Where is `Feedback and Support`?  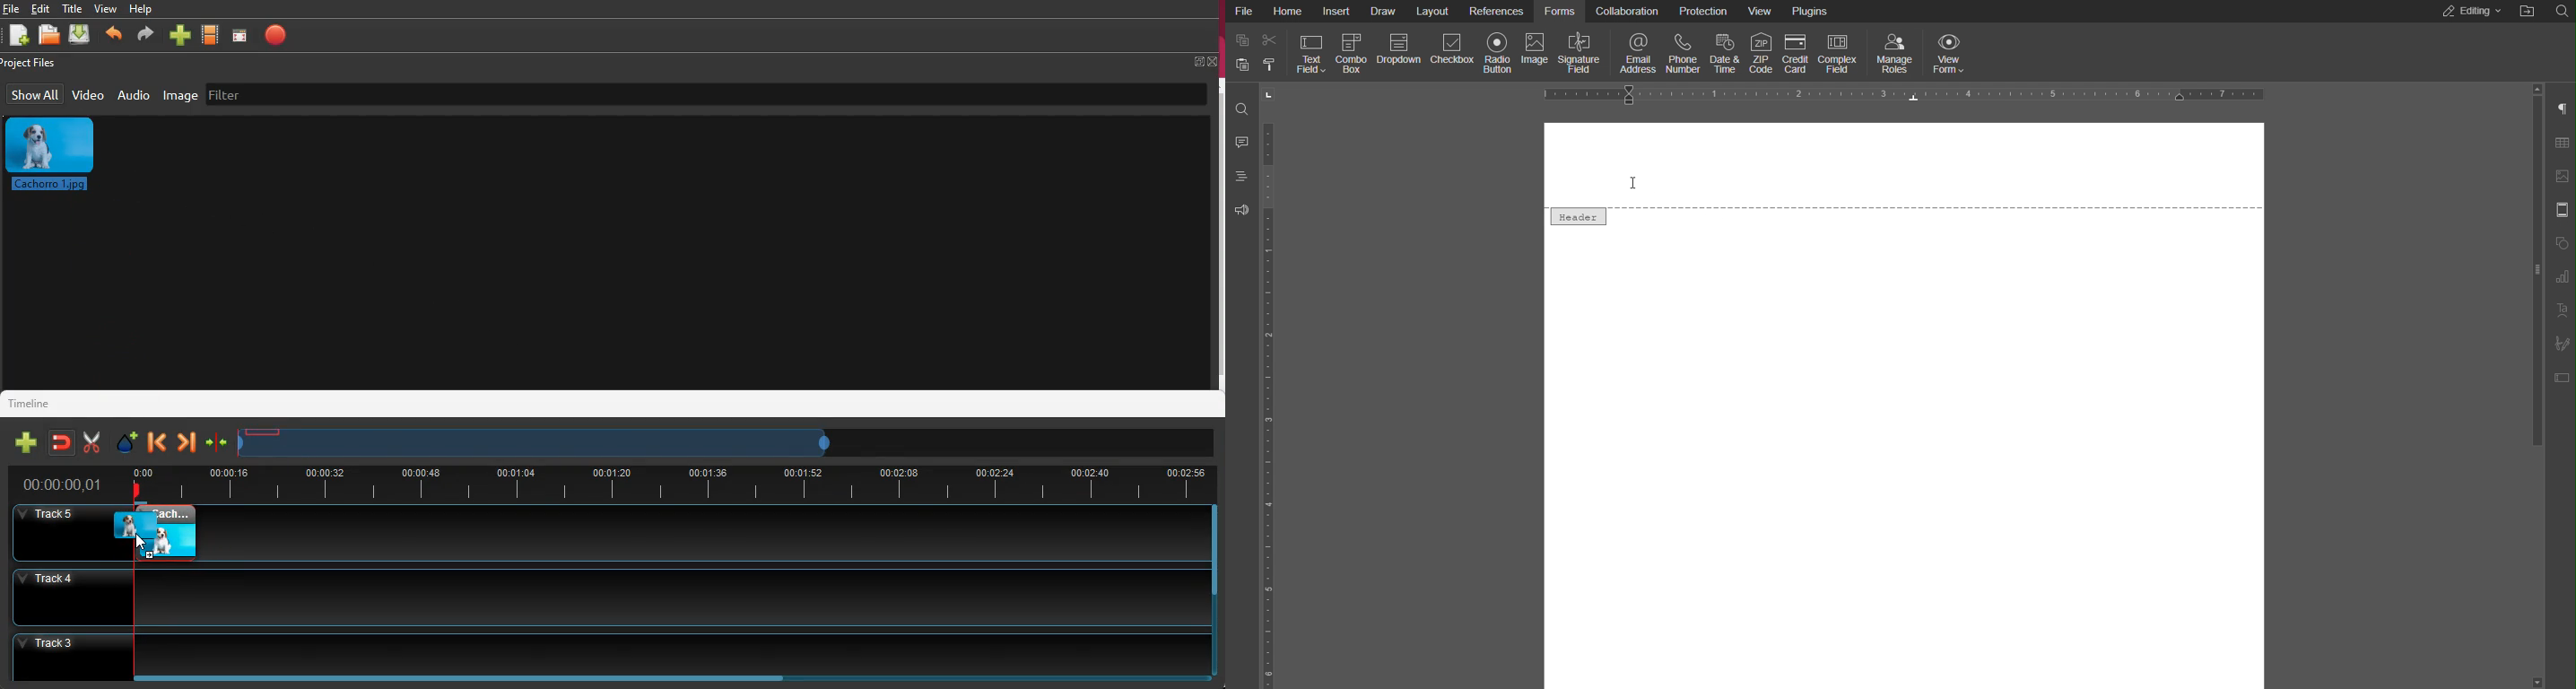 Feedback and Support is located at coordinates (1242, 209).